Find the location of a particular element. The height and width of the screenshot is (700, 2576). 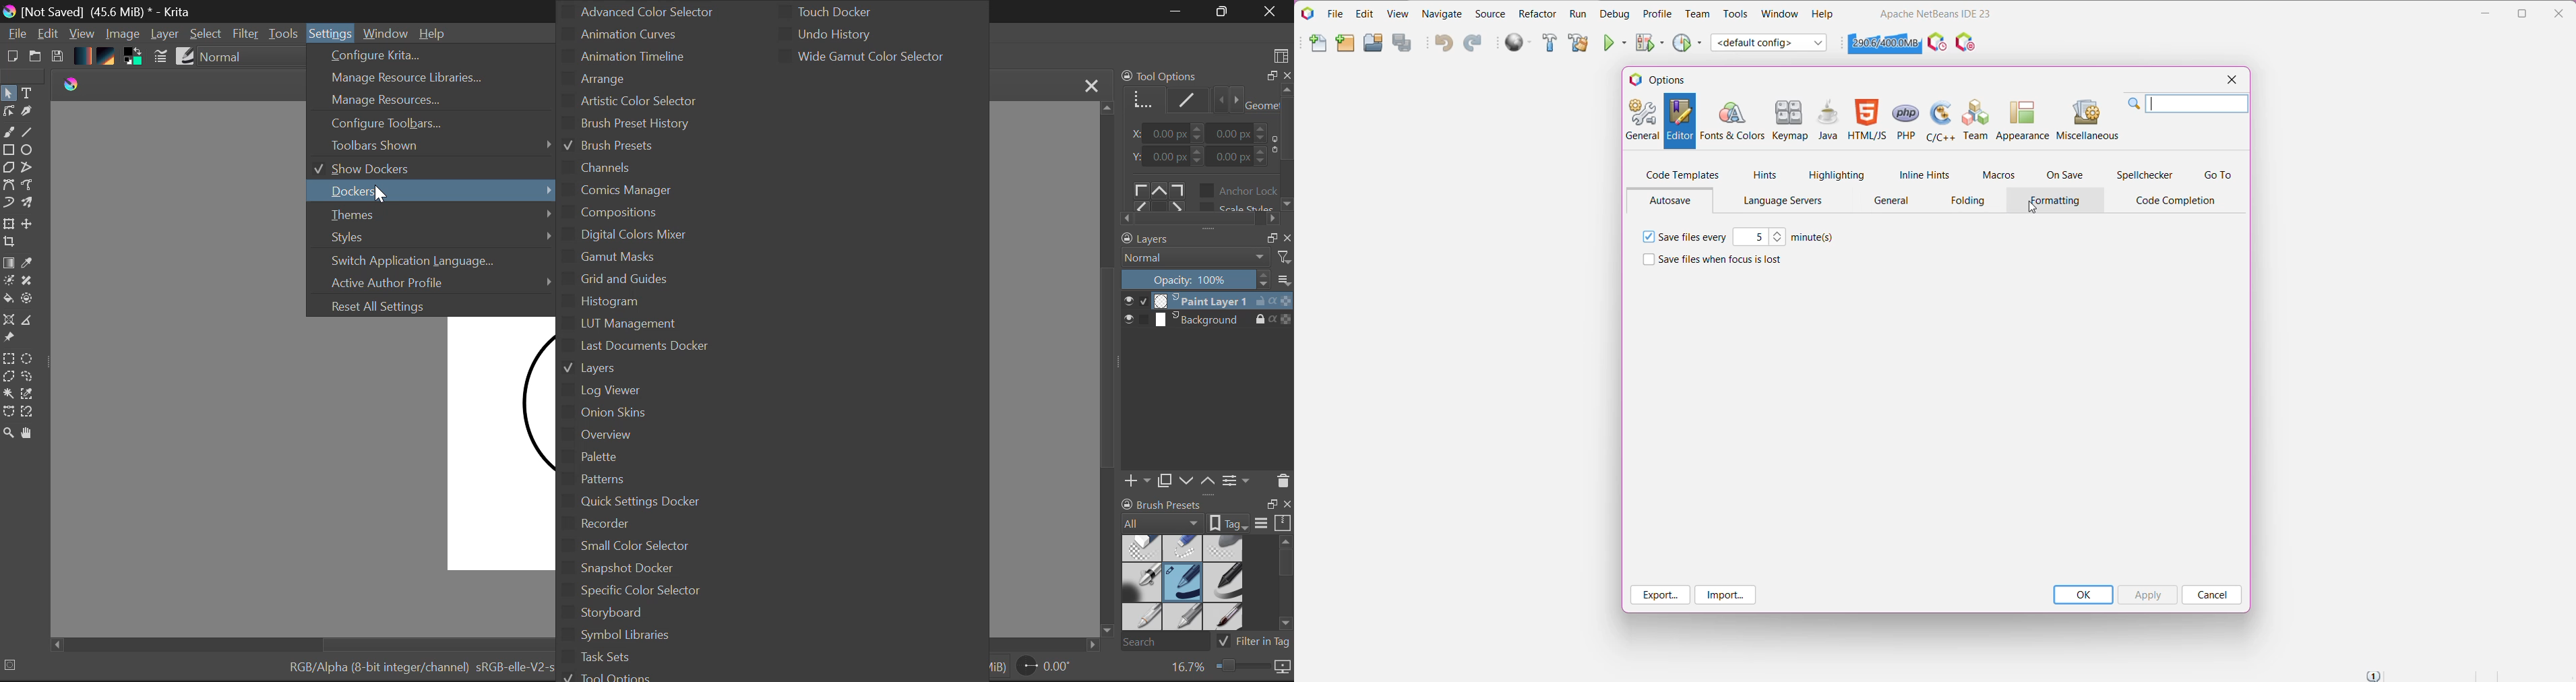

Cursor Position is located at coordinates (380, 192).